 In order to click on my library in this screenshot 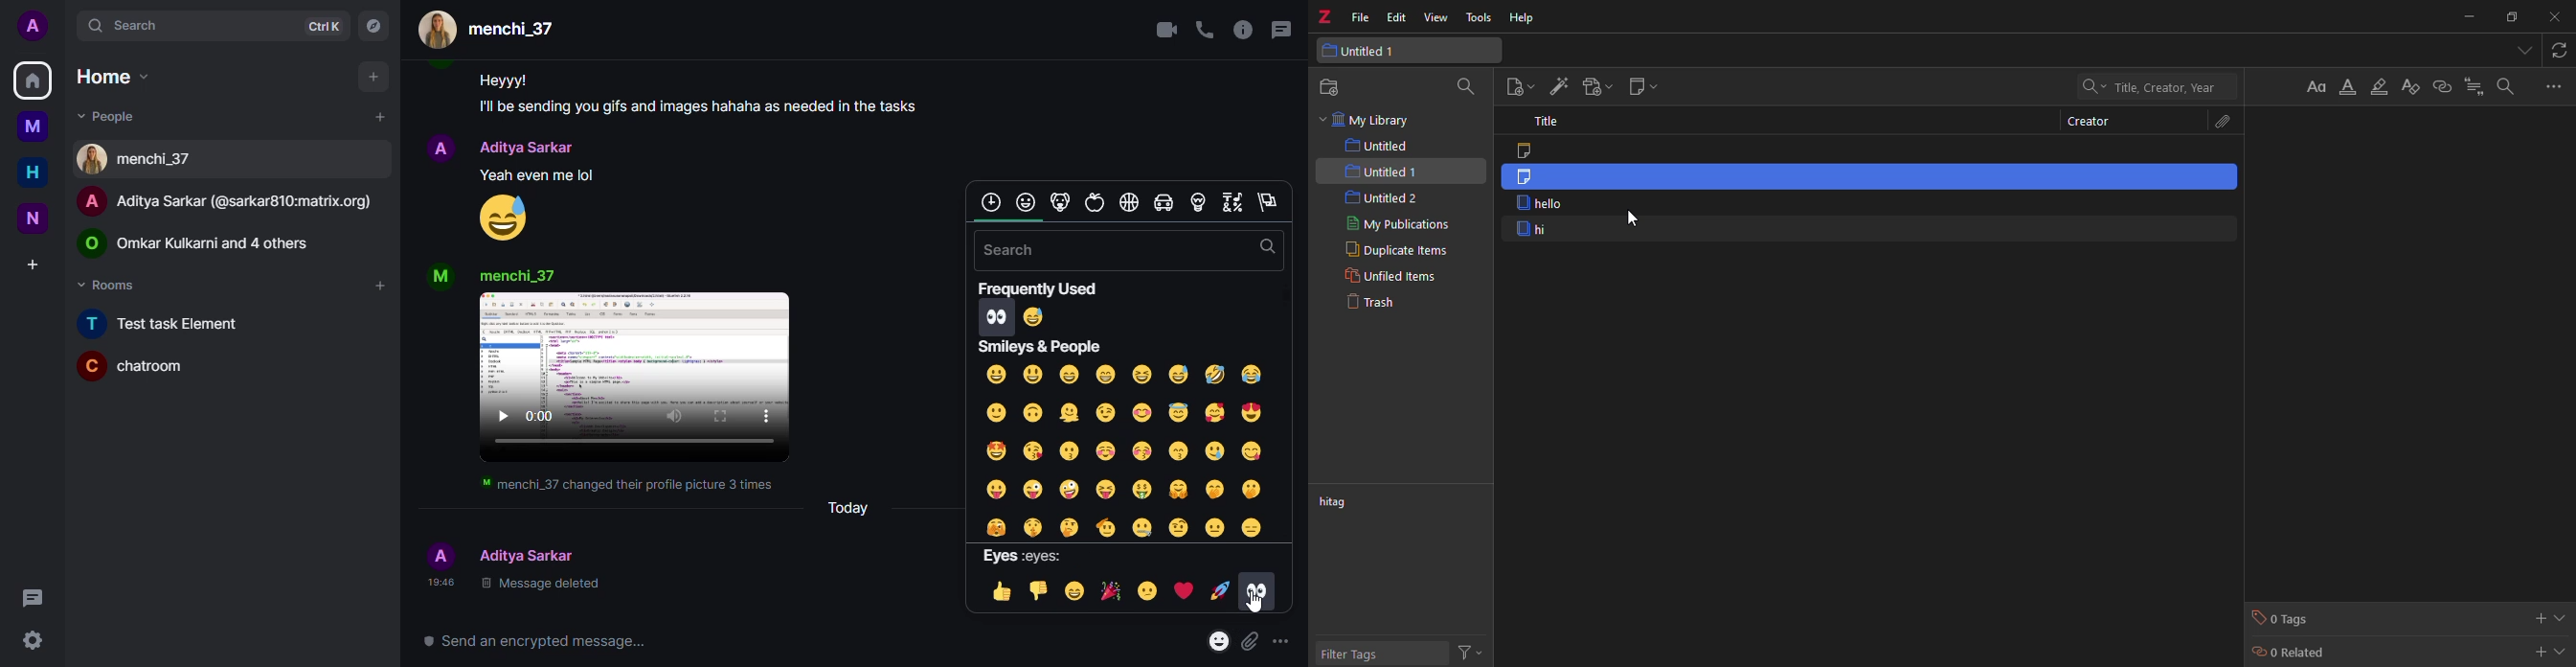, I will do `click(1367, 120)`.